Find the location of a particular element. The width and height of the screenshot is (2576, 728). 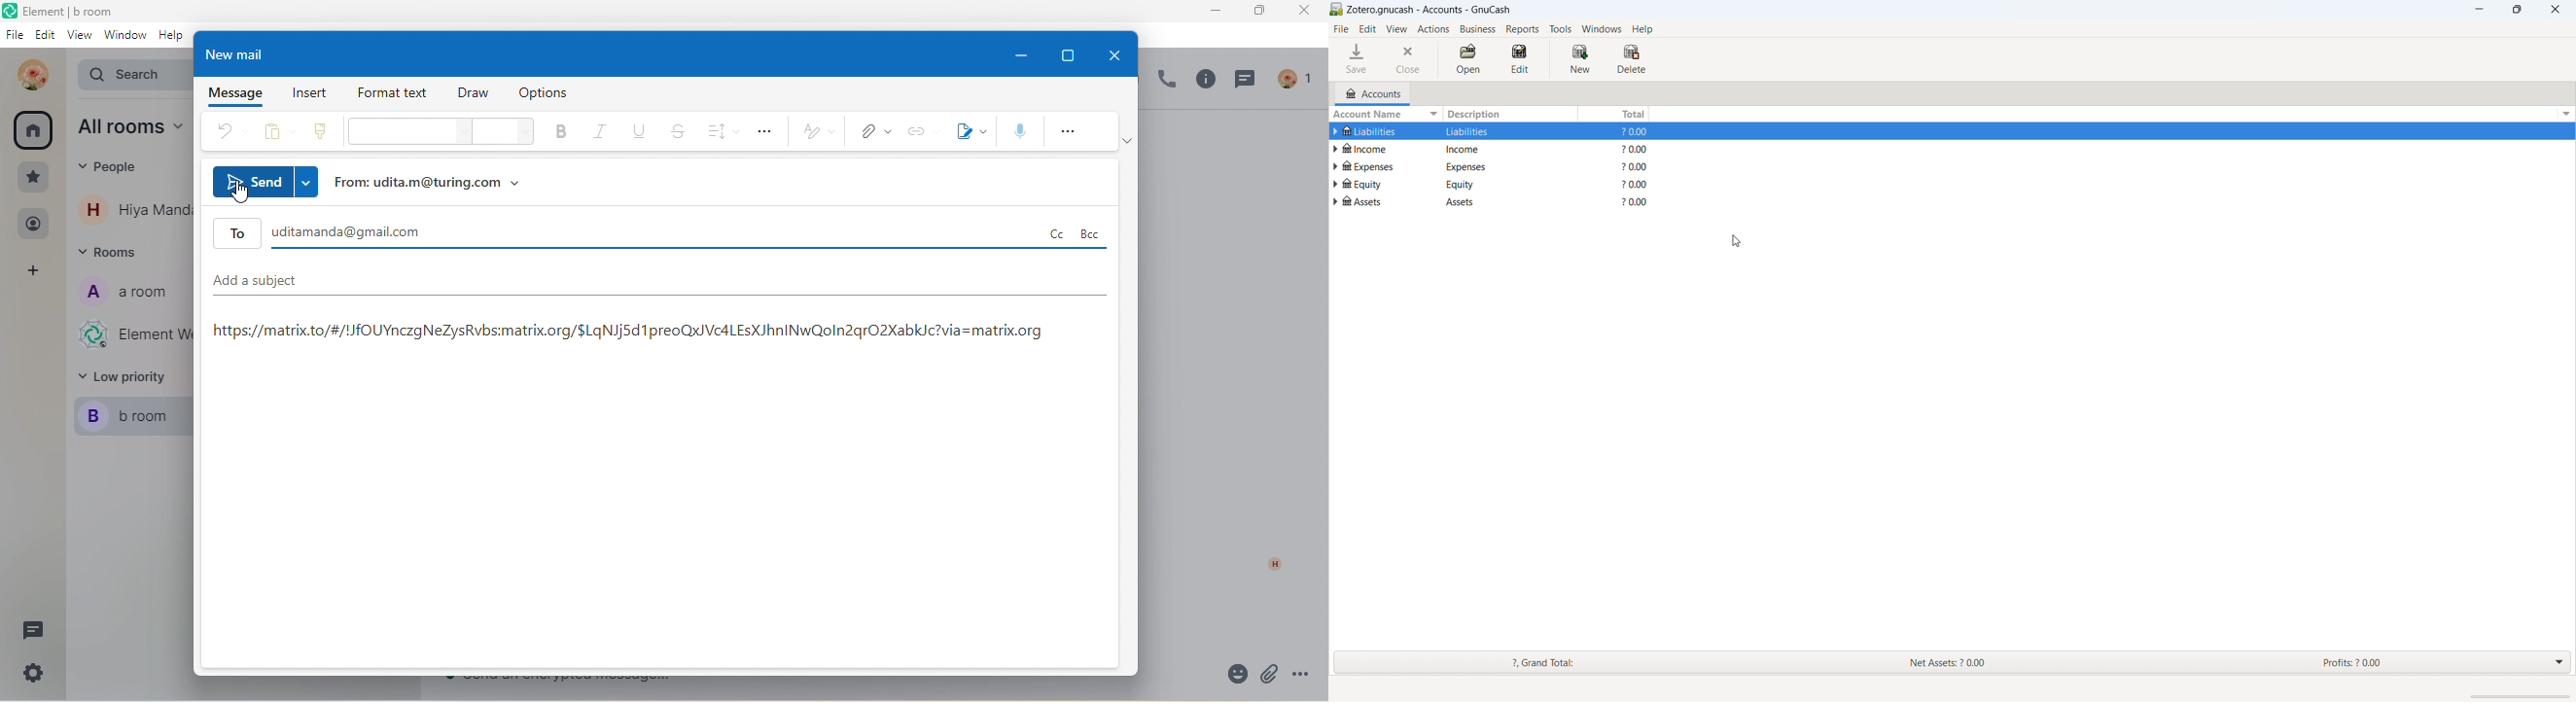

close is located at coordinates (1300, 12).